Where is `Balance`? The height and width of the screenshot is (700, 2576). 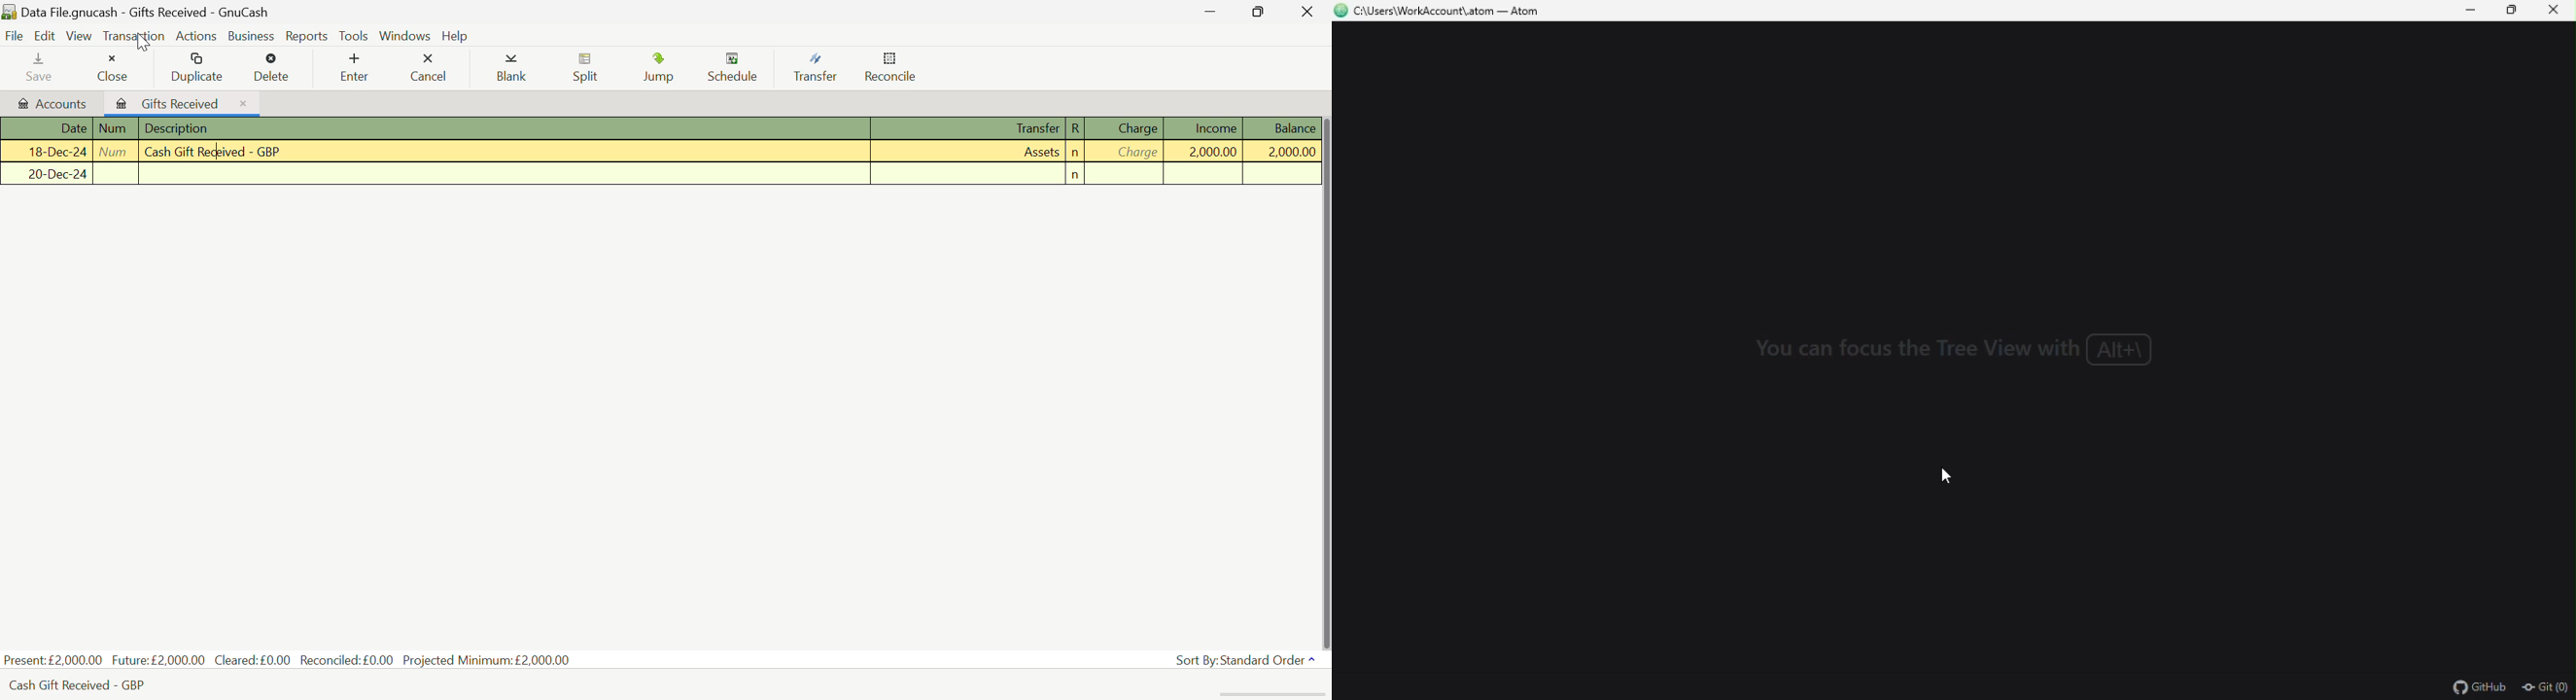 Balance is located at coordinates (1282, 151).